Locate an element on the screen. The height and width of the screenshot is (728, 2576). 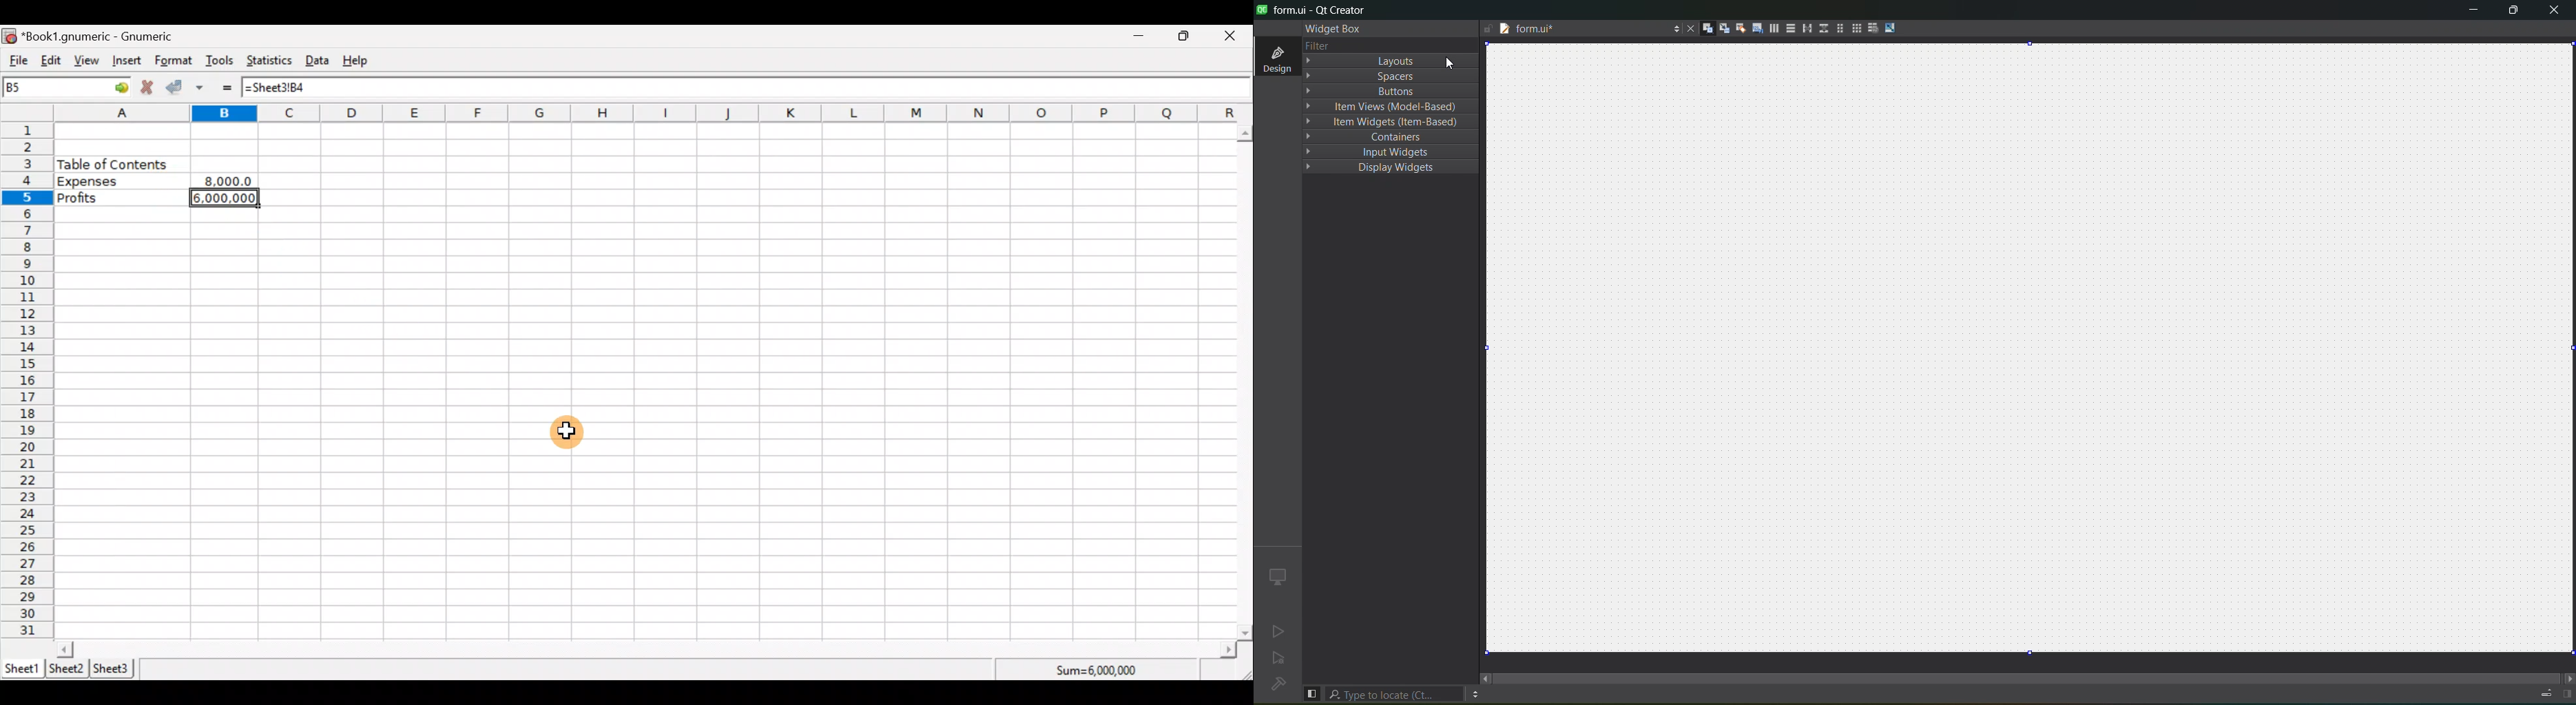
scroll left is located at coordinates (65, 649).